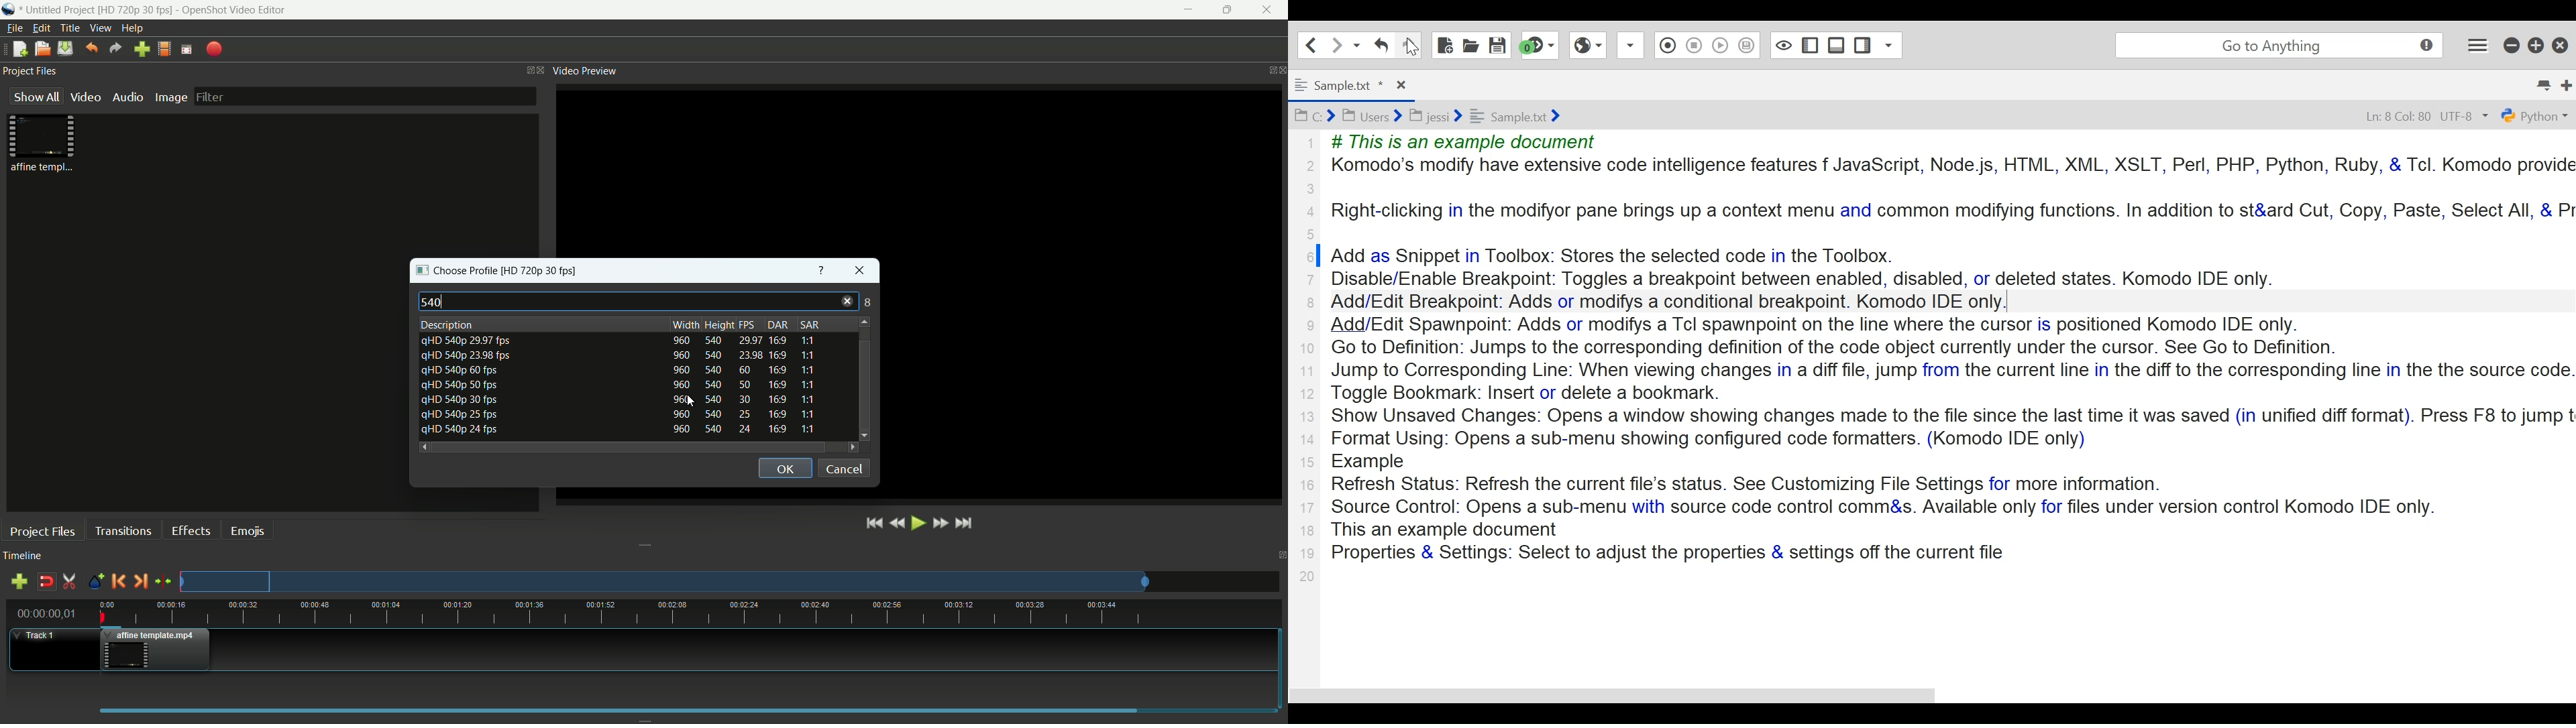 The height and width of the screenshot is (728, 2576). Describe the element at coordinates (94, 582) in the screenshot. I see `create marker` at that location.